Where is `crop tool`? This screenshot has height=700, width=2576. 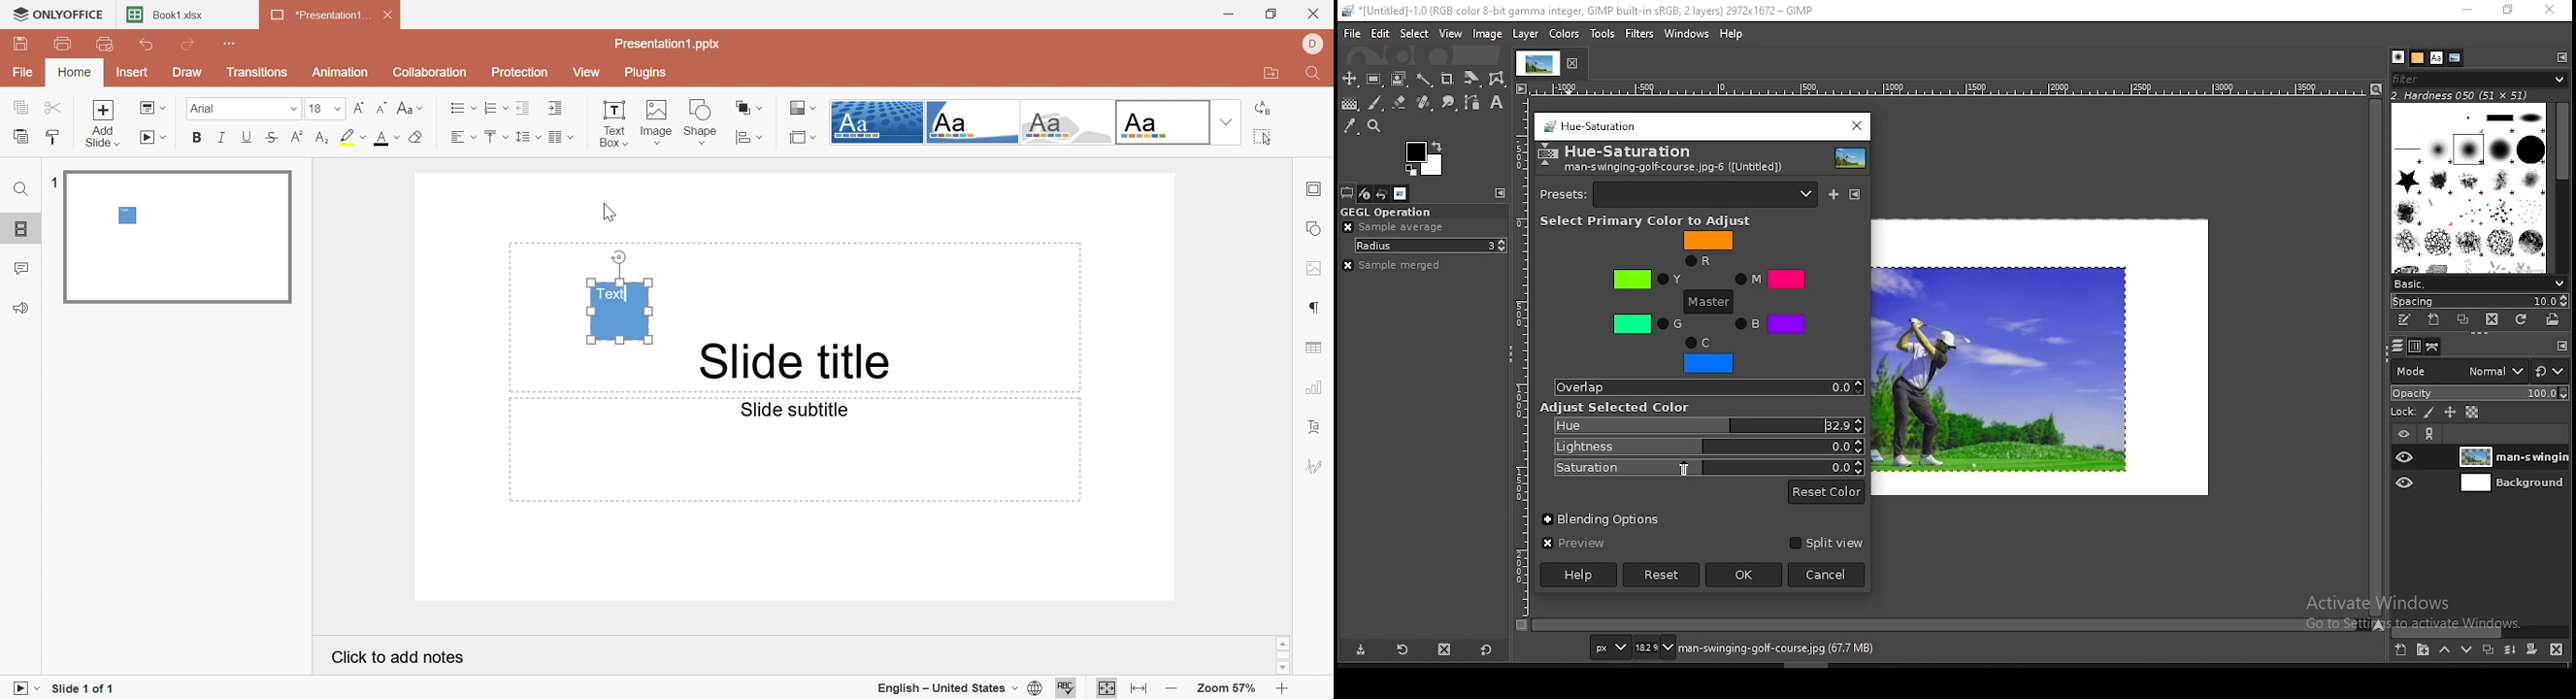 crop tool is located at coordinates (1448, 80).